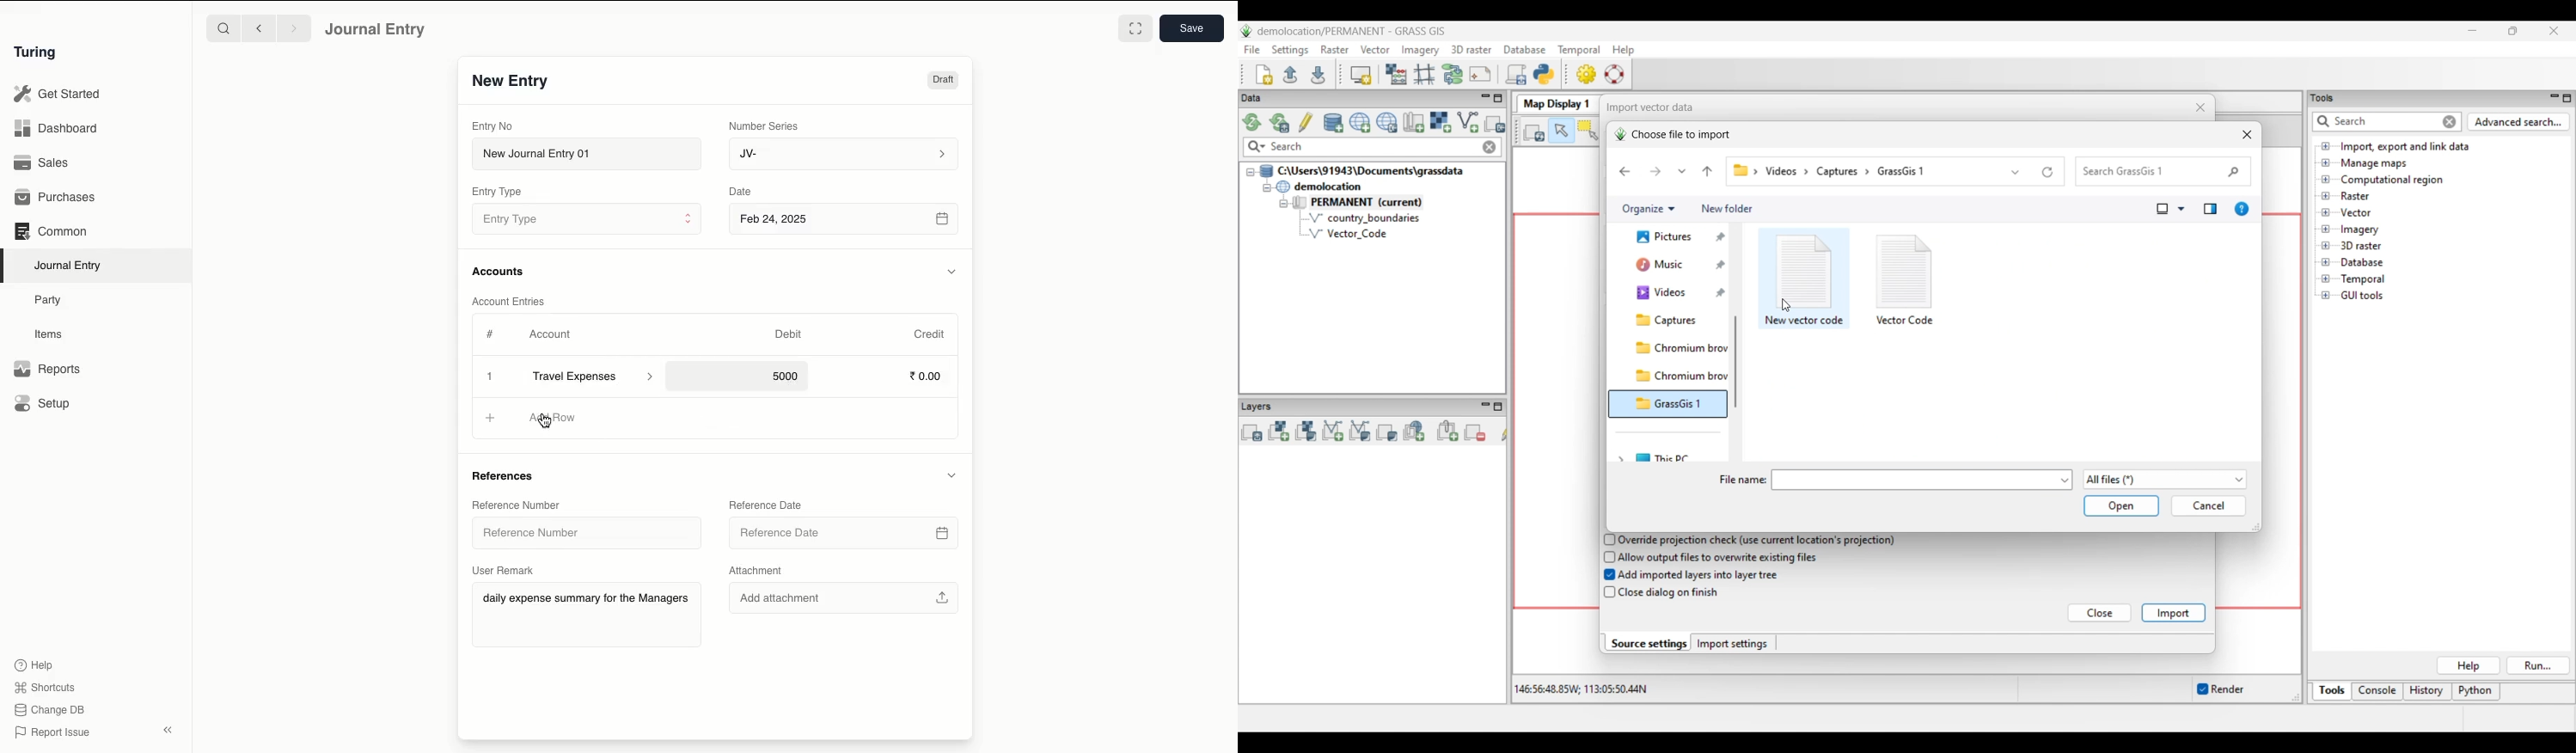 The width and height of the screenshot is (2576, 756). I want to click on Change DB, so click(49, 710).